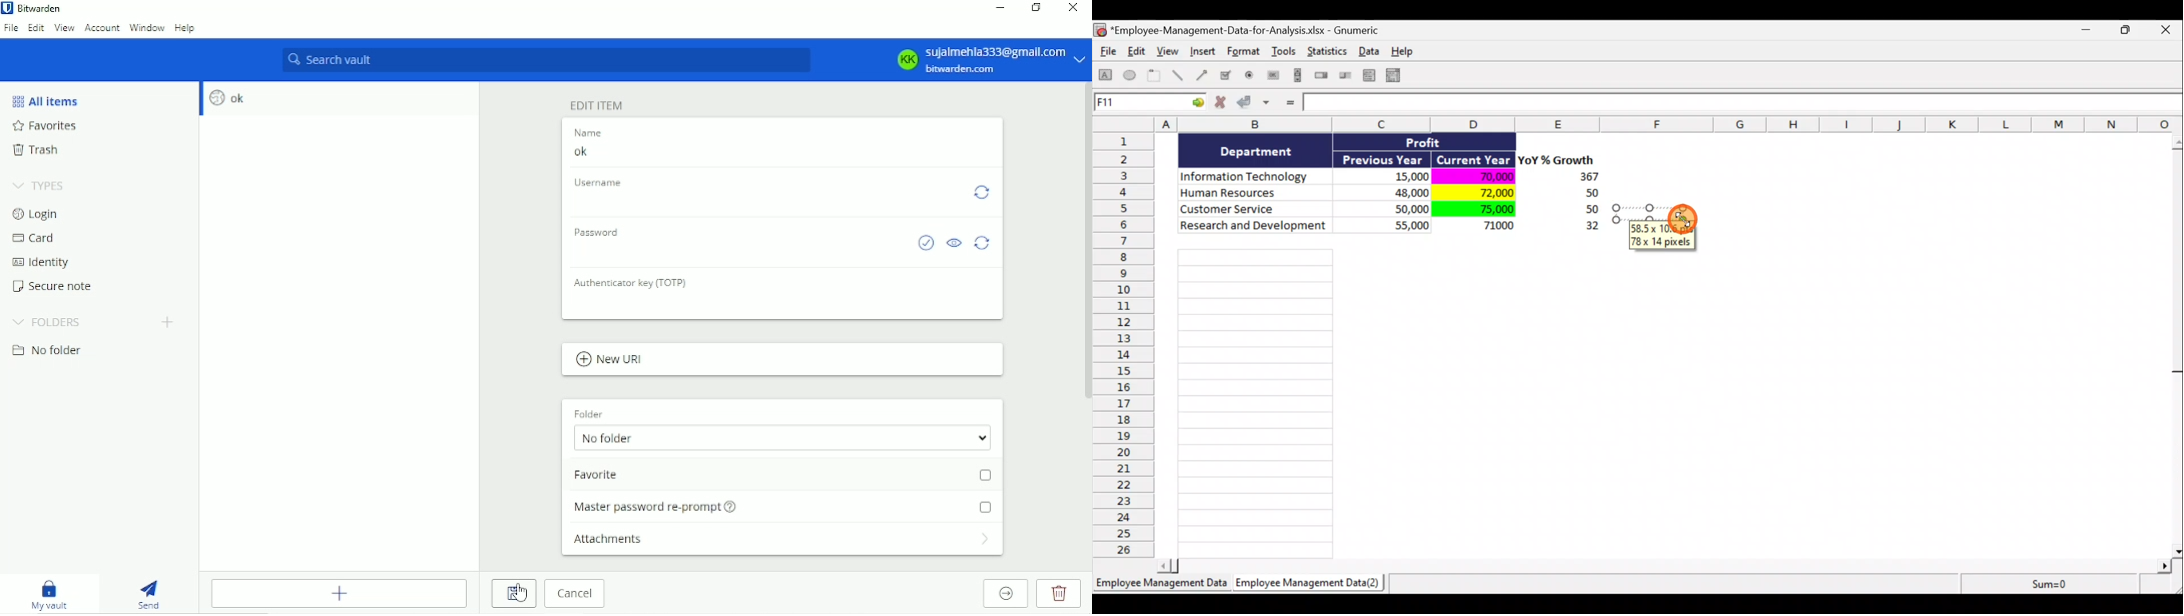 The height and width of the screenshot is (616, 2184). What do you see at coordinates (1106, 53) in the screenshot?
I see `File` at bounding box center [1106, 53].